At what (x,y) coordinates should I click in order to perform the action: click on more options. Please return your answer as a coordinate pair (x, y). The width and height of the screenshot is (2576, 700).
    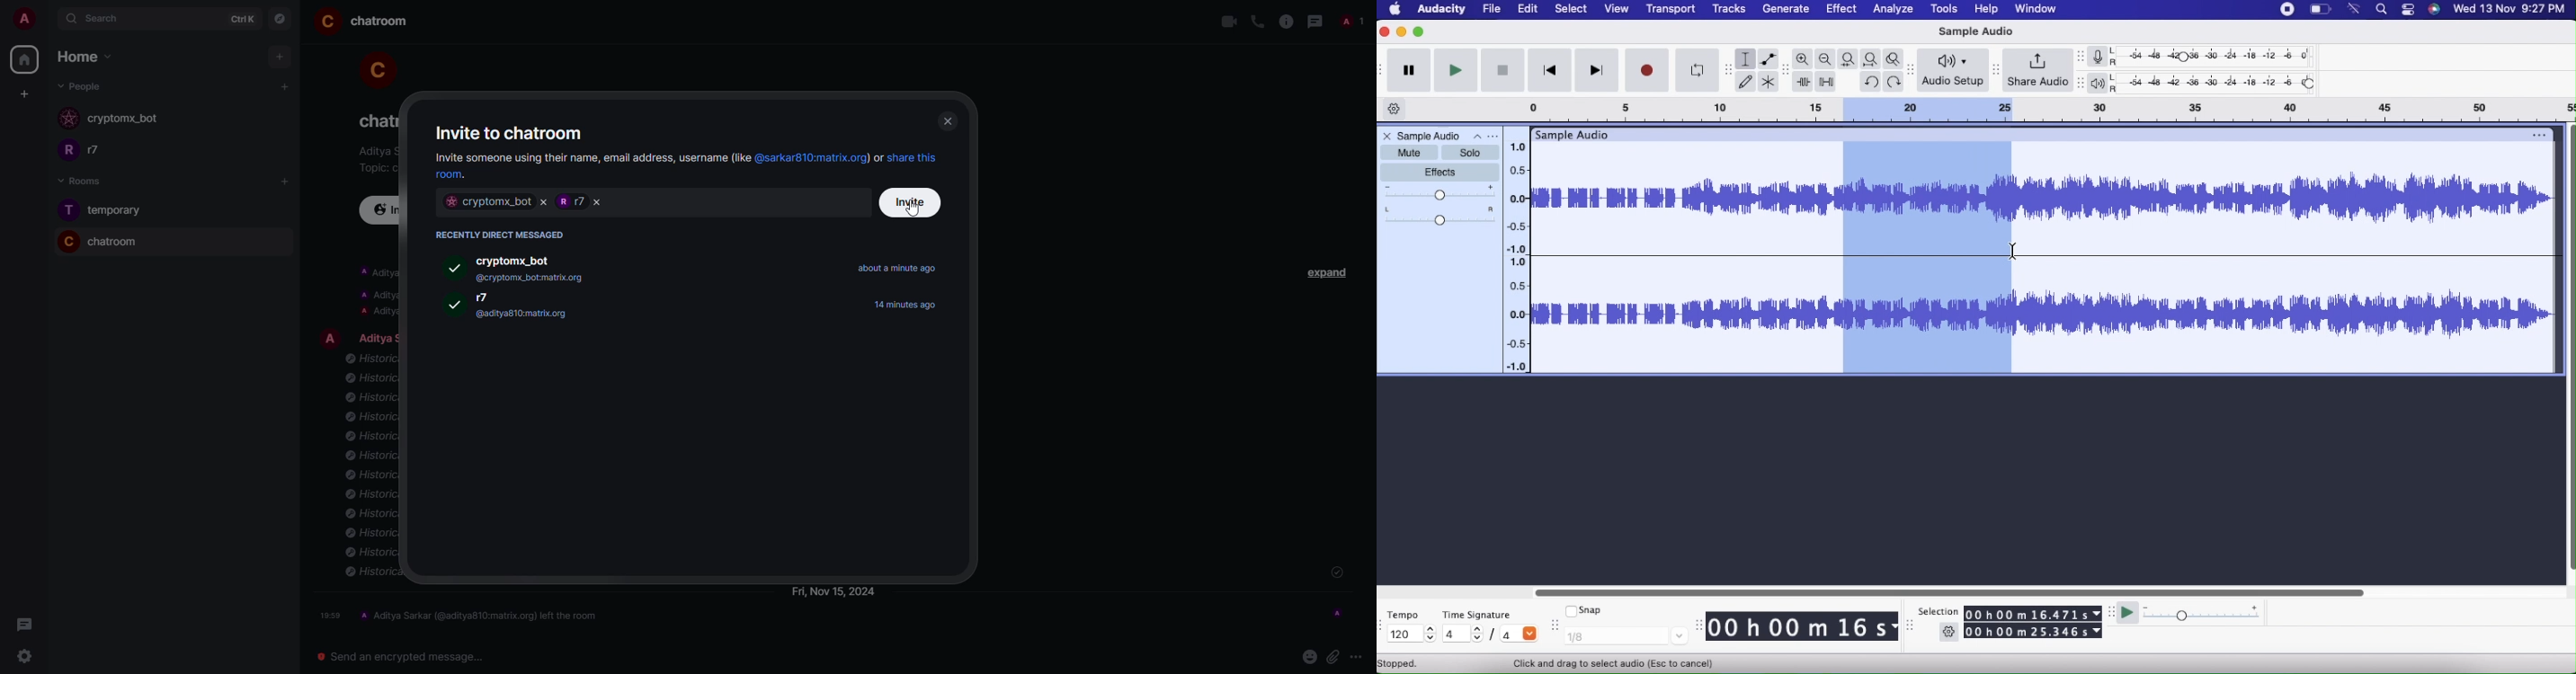
    Looking at the image, I should click on (1487, 137).